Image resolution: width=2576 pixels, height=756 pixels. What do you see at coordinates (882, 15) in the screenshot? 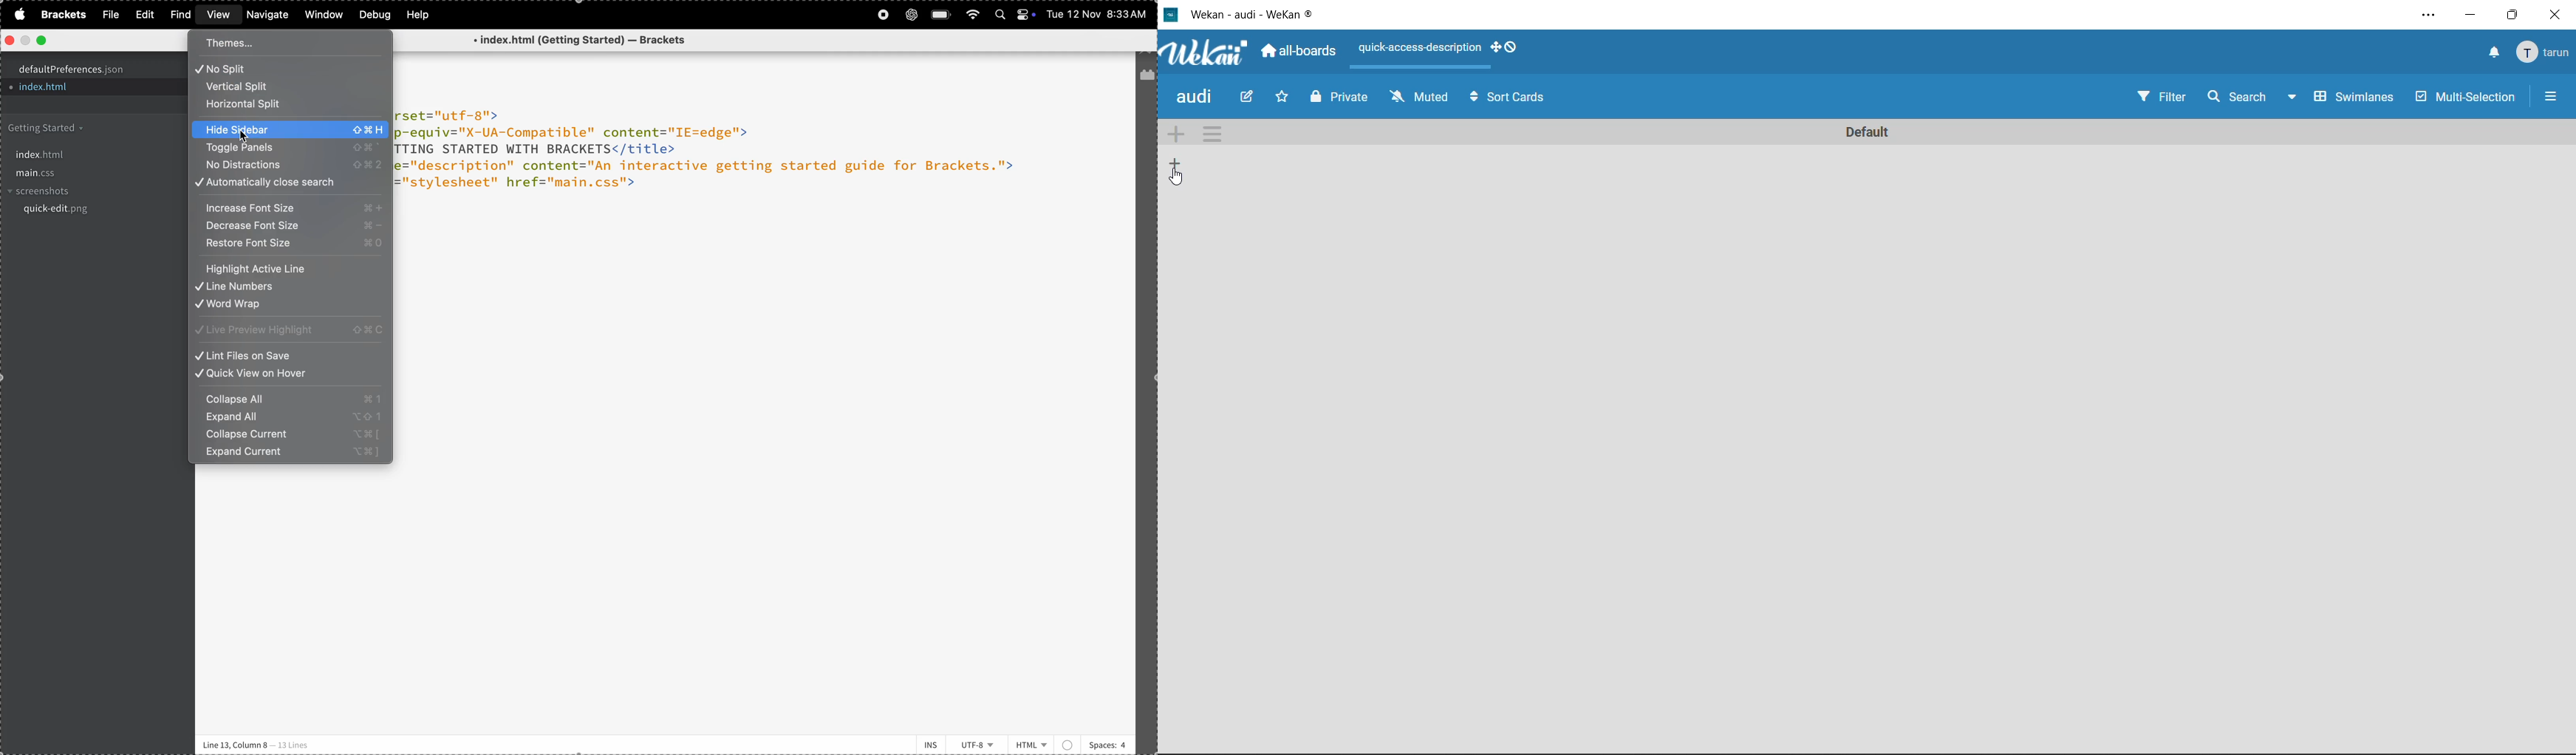
I see `record` at bounding box center [882, 15].